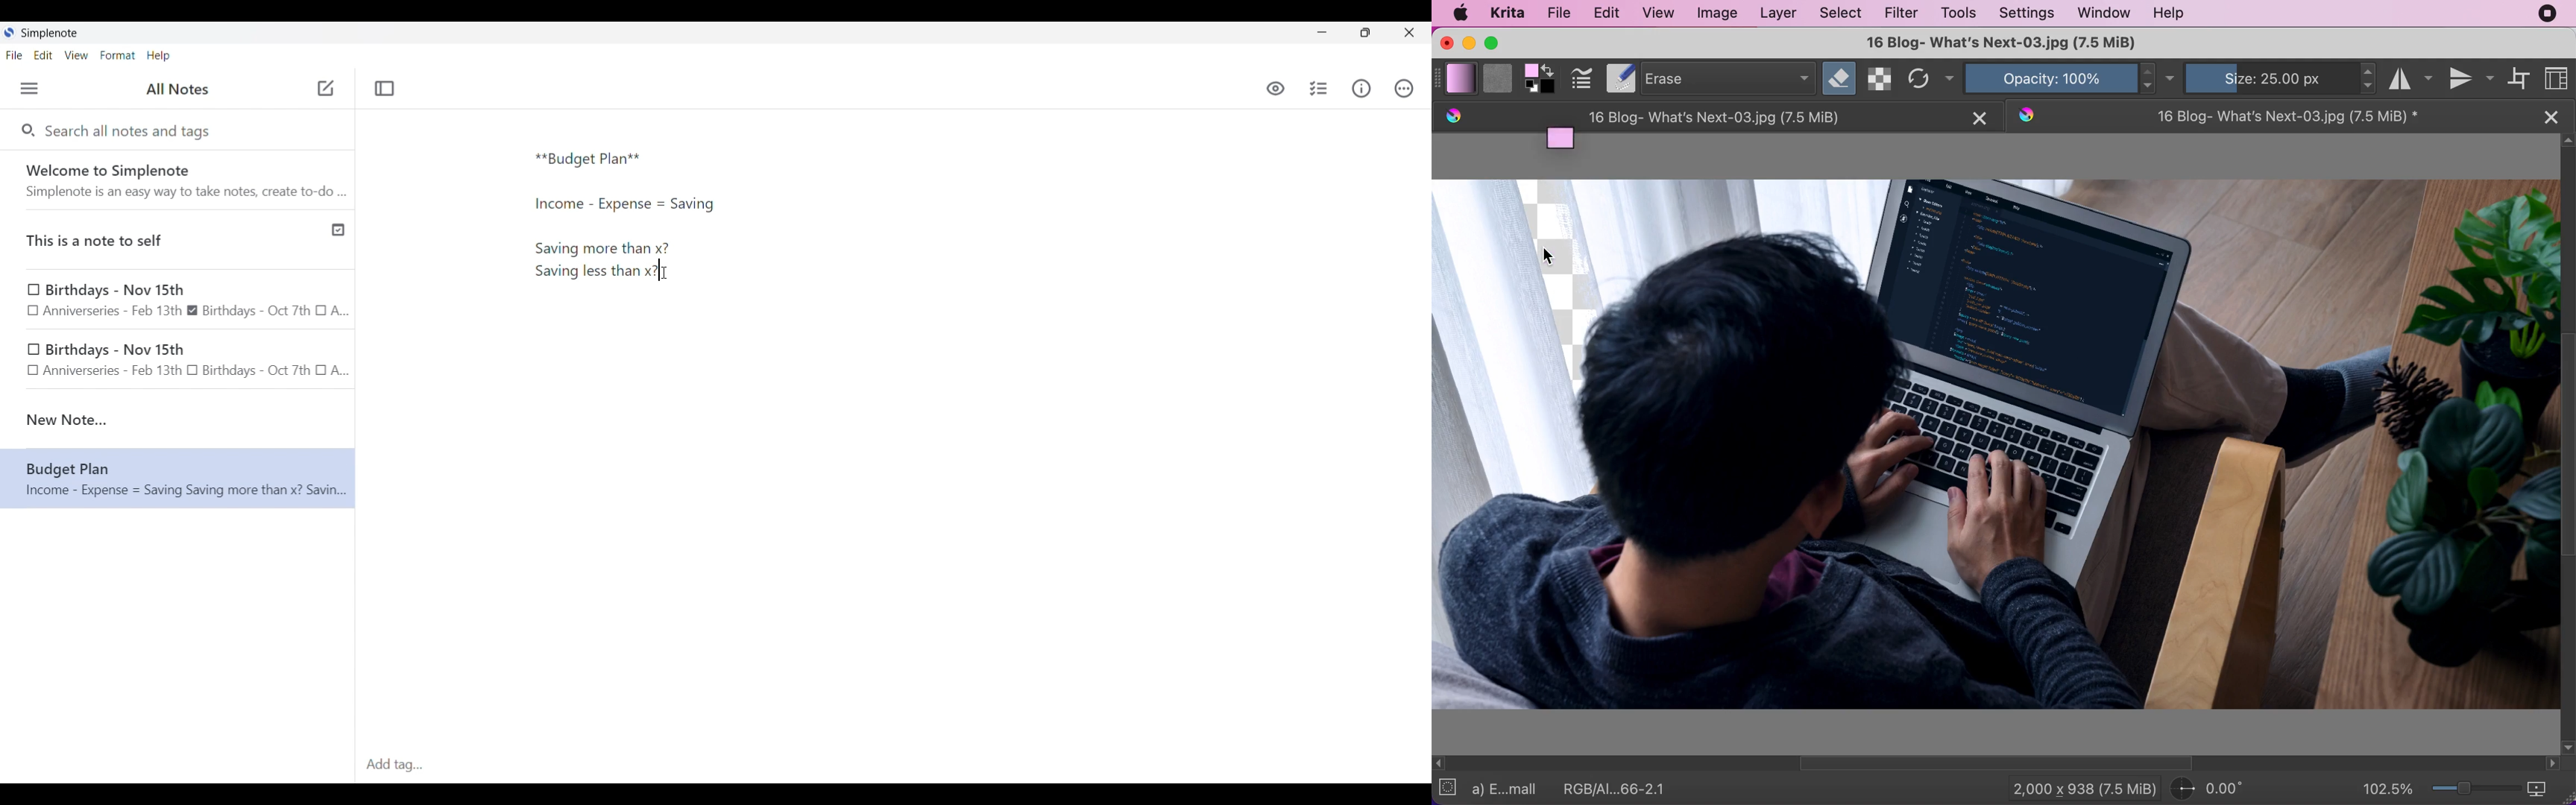 The width and height of the screenshot is (2576, 812). I want to click on Software name, so click(51, 34).